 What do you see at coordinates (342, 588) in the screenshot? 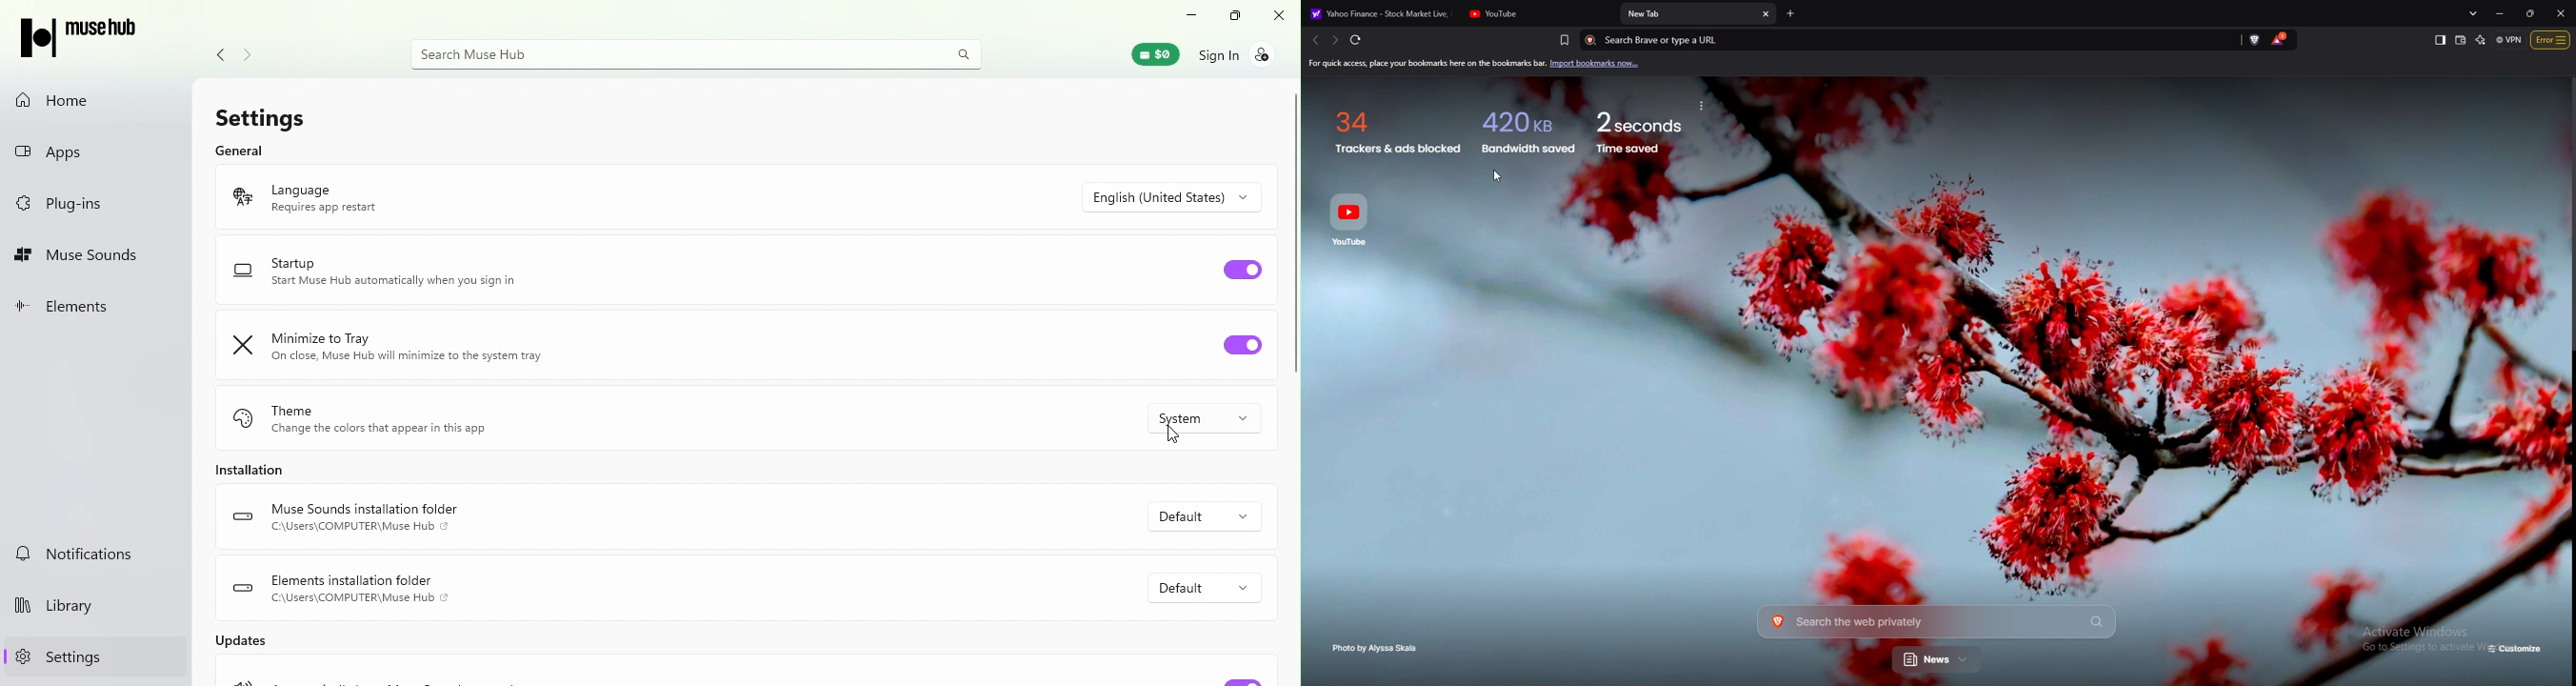
I see `Elements installation folder` at bounding box center [342, 588].